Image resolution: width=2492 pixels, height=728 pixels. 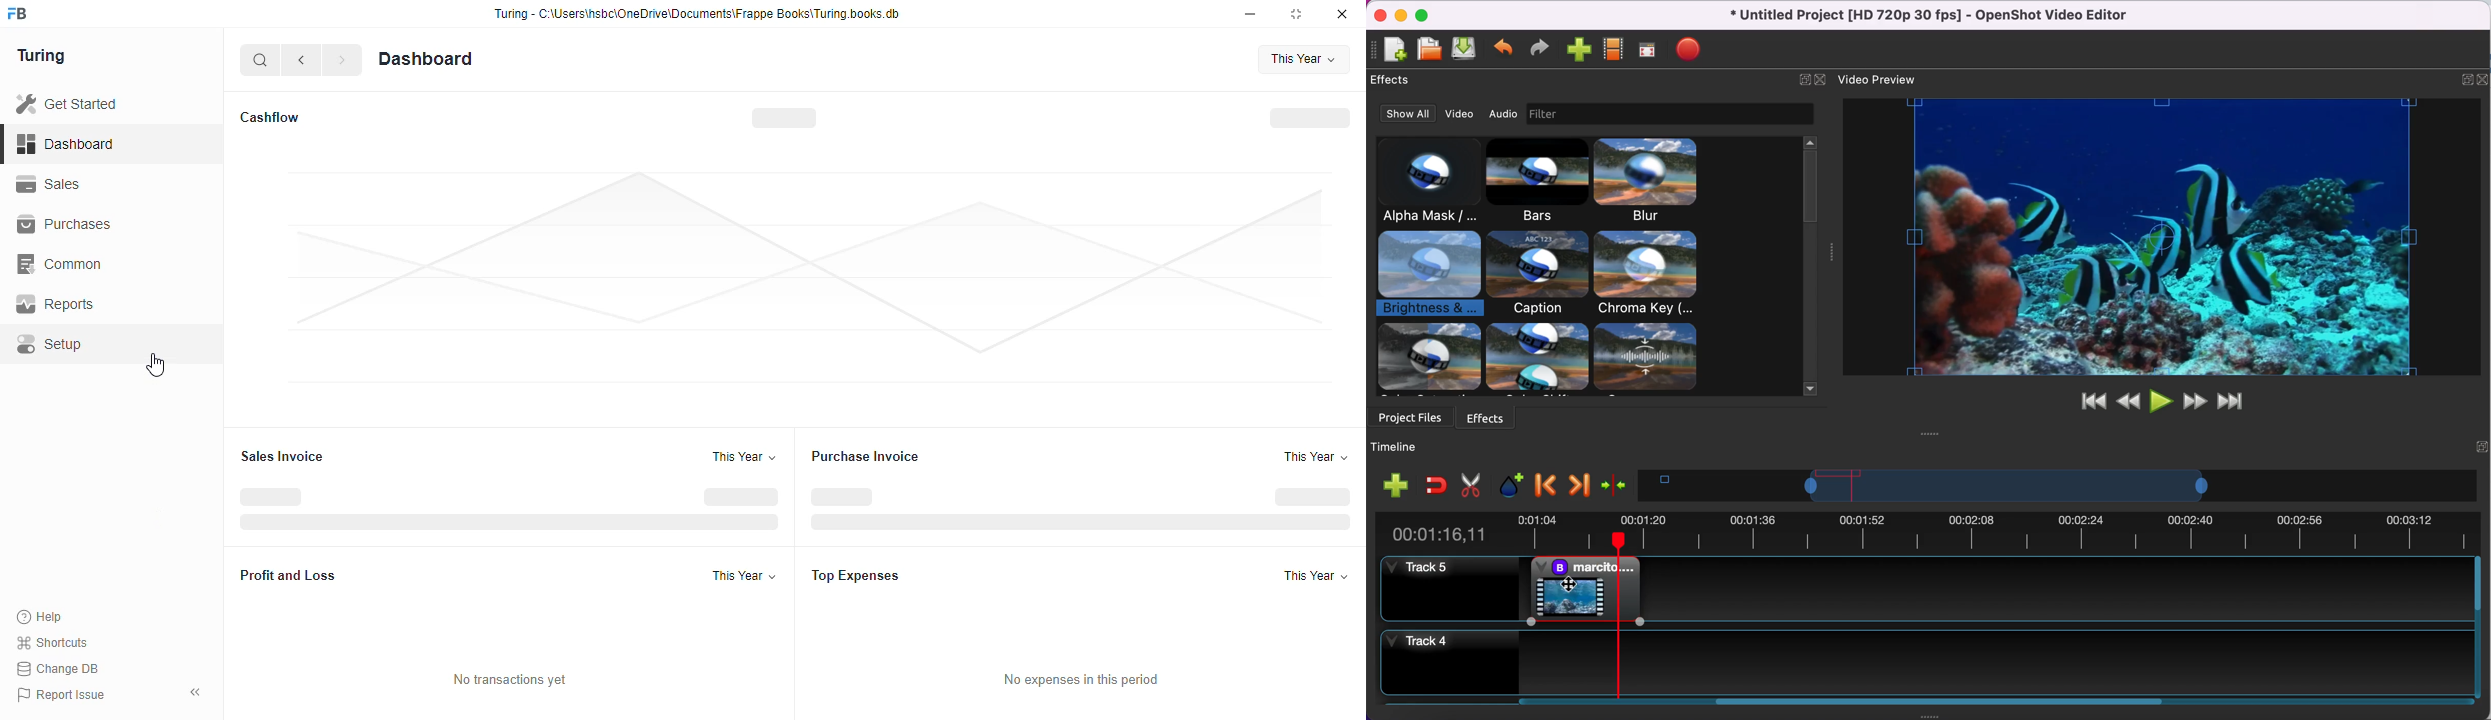 What do you see at coordinates (856, 575) in the screenshot?
I see `top expenses` at bounding box center [856, 575].